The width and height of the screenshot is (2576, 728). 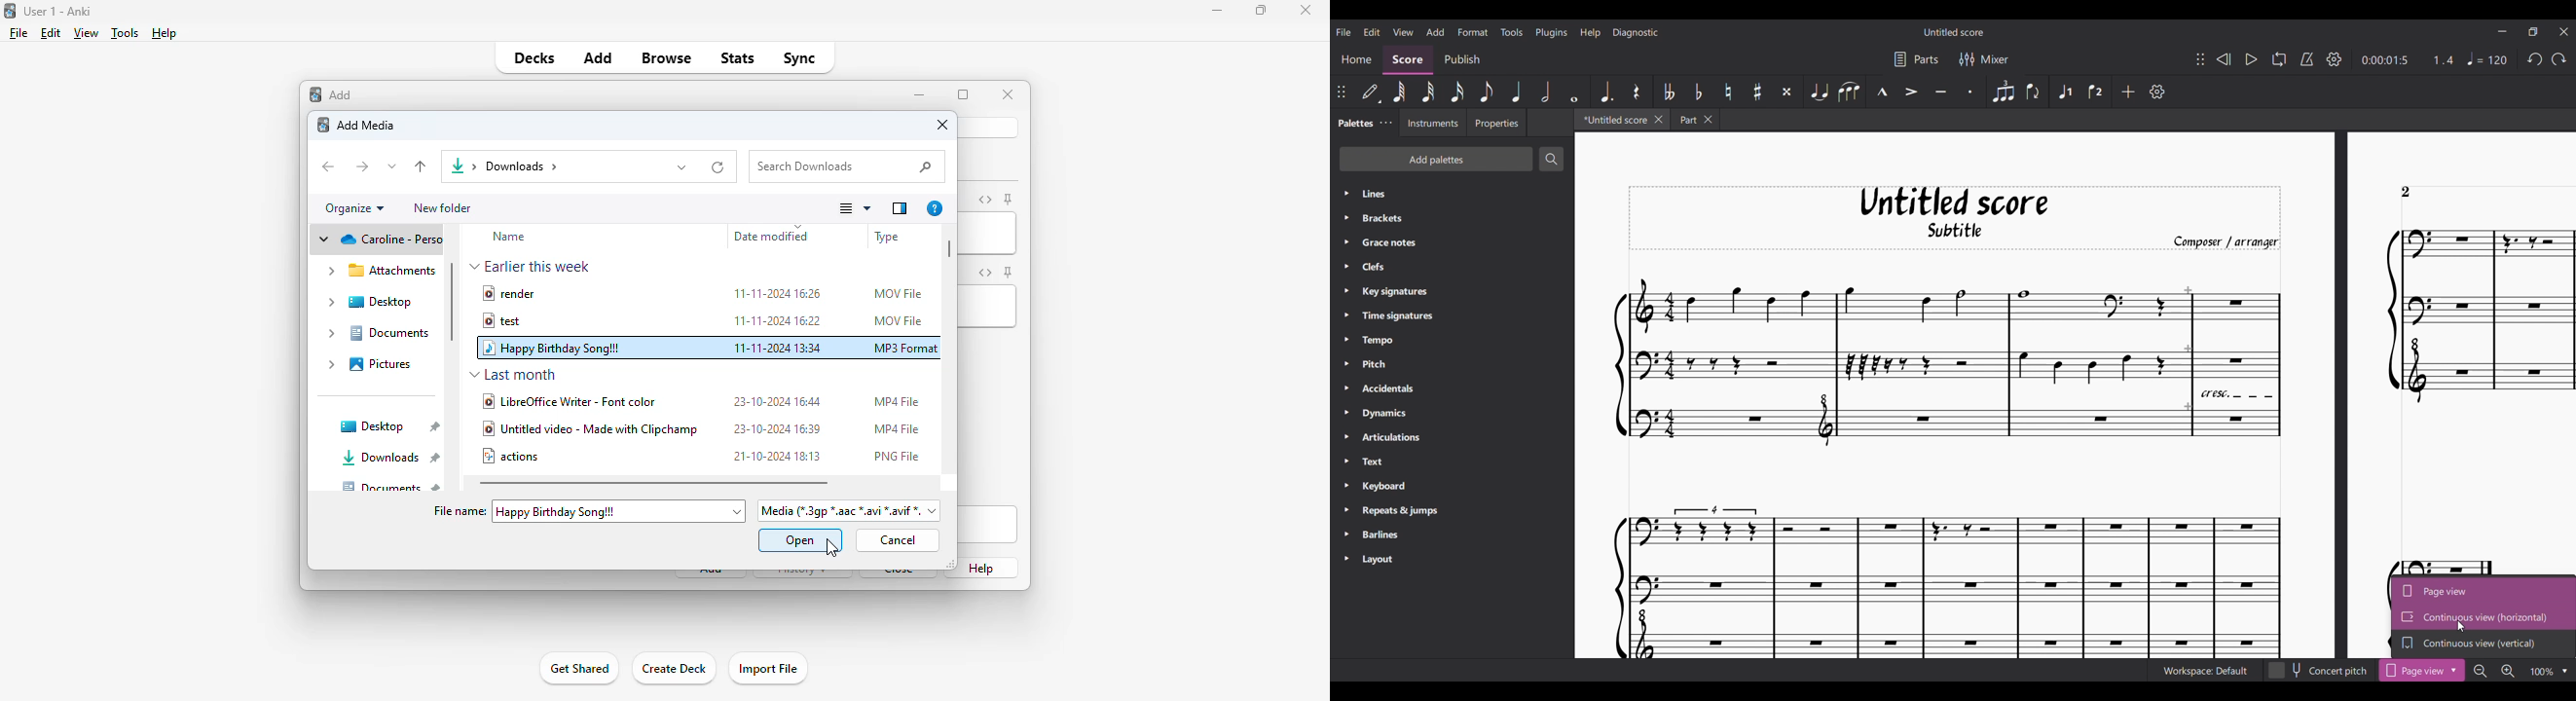 What do you see at coordinates (897, 429) in the screenshot?
I see `MP4 file` at bounding box center [897, 429].